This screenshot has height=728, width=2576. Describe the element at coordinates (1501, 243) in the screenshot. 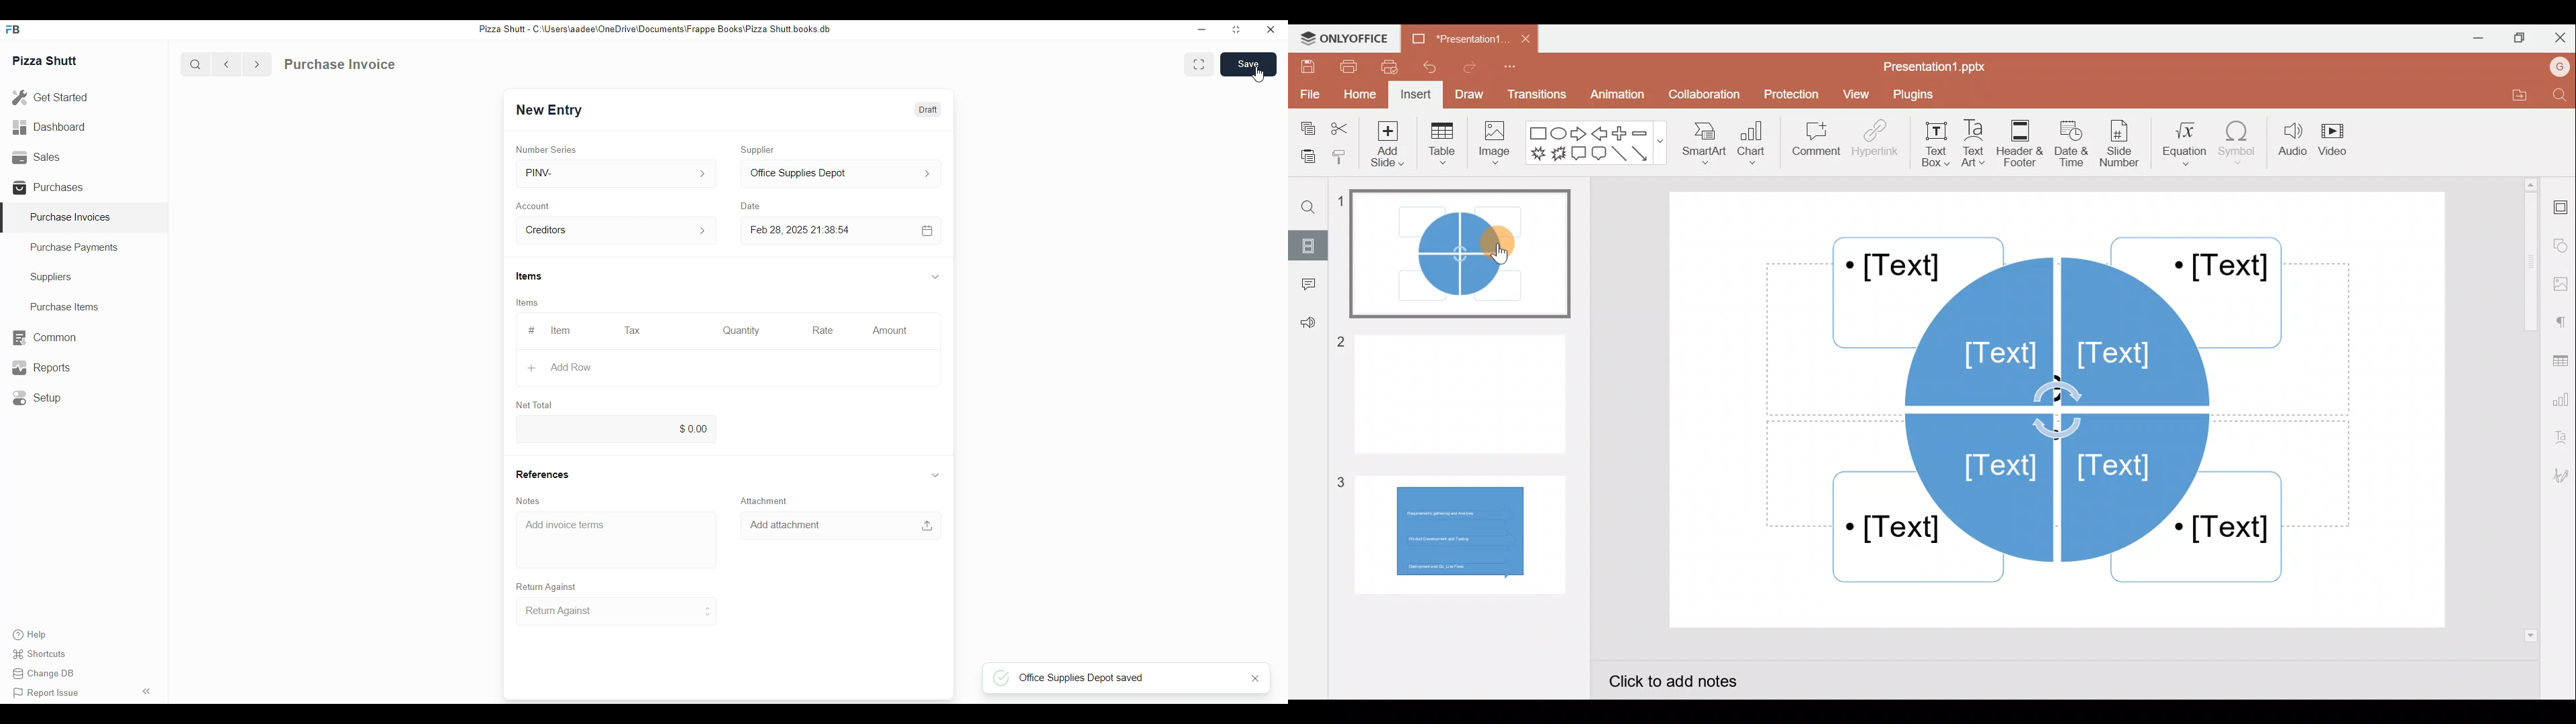

I see `Cursor on slide 1` at that location.